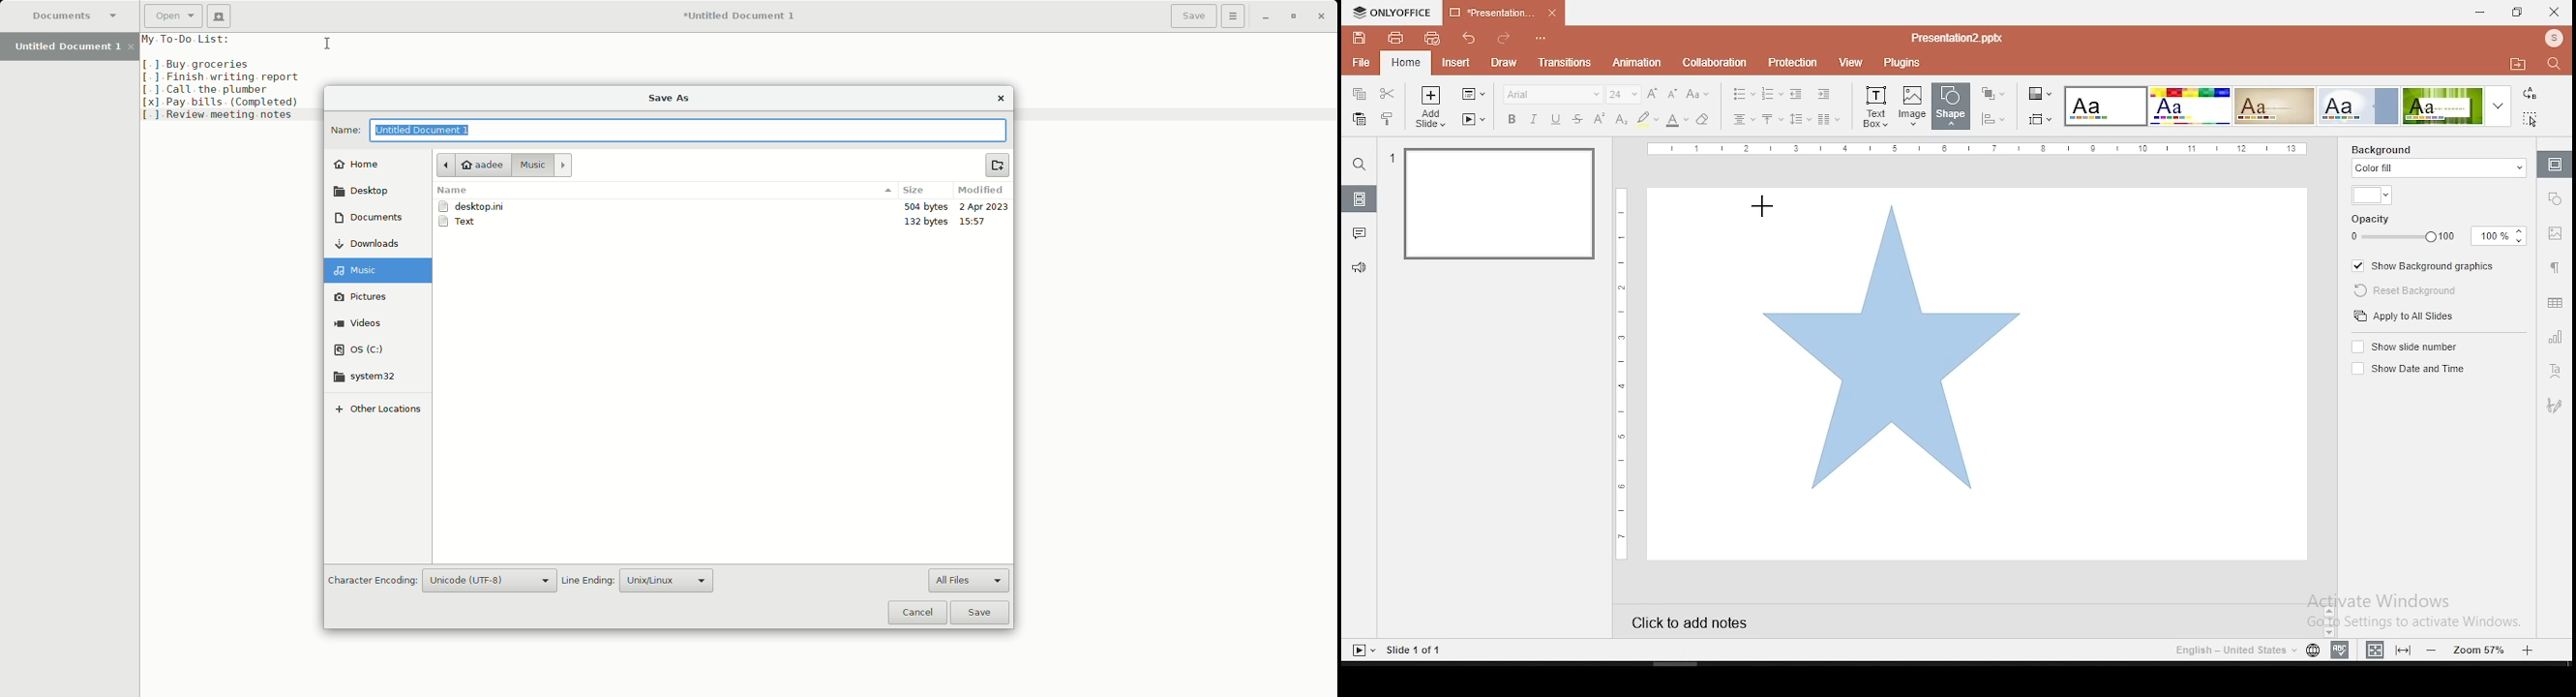 The height and width of the screenshot is (700, 2576). Describe the element at coordinates (1954, 107) in the screenshot. I see `shape` at that location.